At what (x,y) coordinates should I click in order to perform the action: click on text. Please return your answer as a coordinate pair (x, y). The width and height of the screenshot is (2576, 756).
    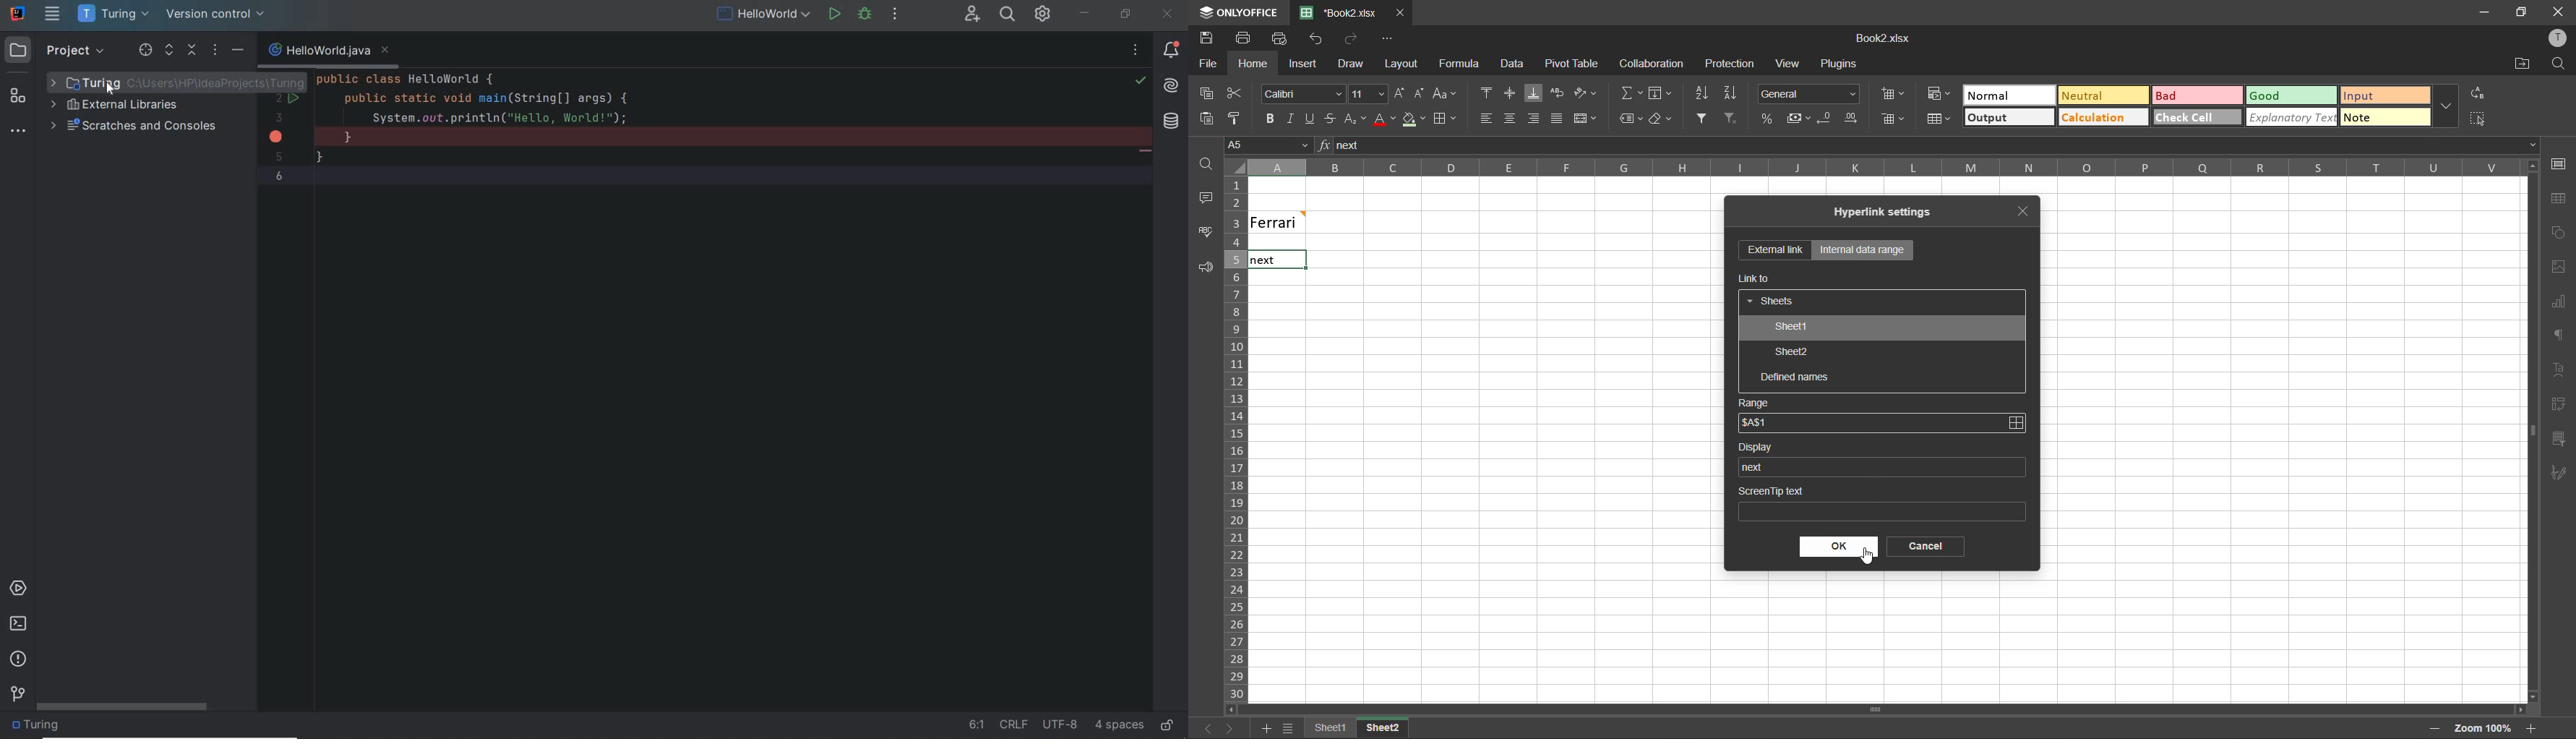
    Looking at the image, I should click on (2560, 367).